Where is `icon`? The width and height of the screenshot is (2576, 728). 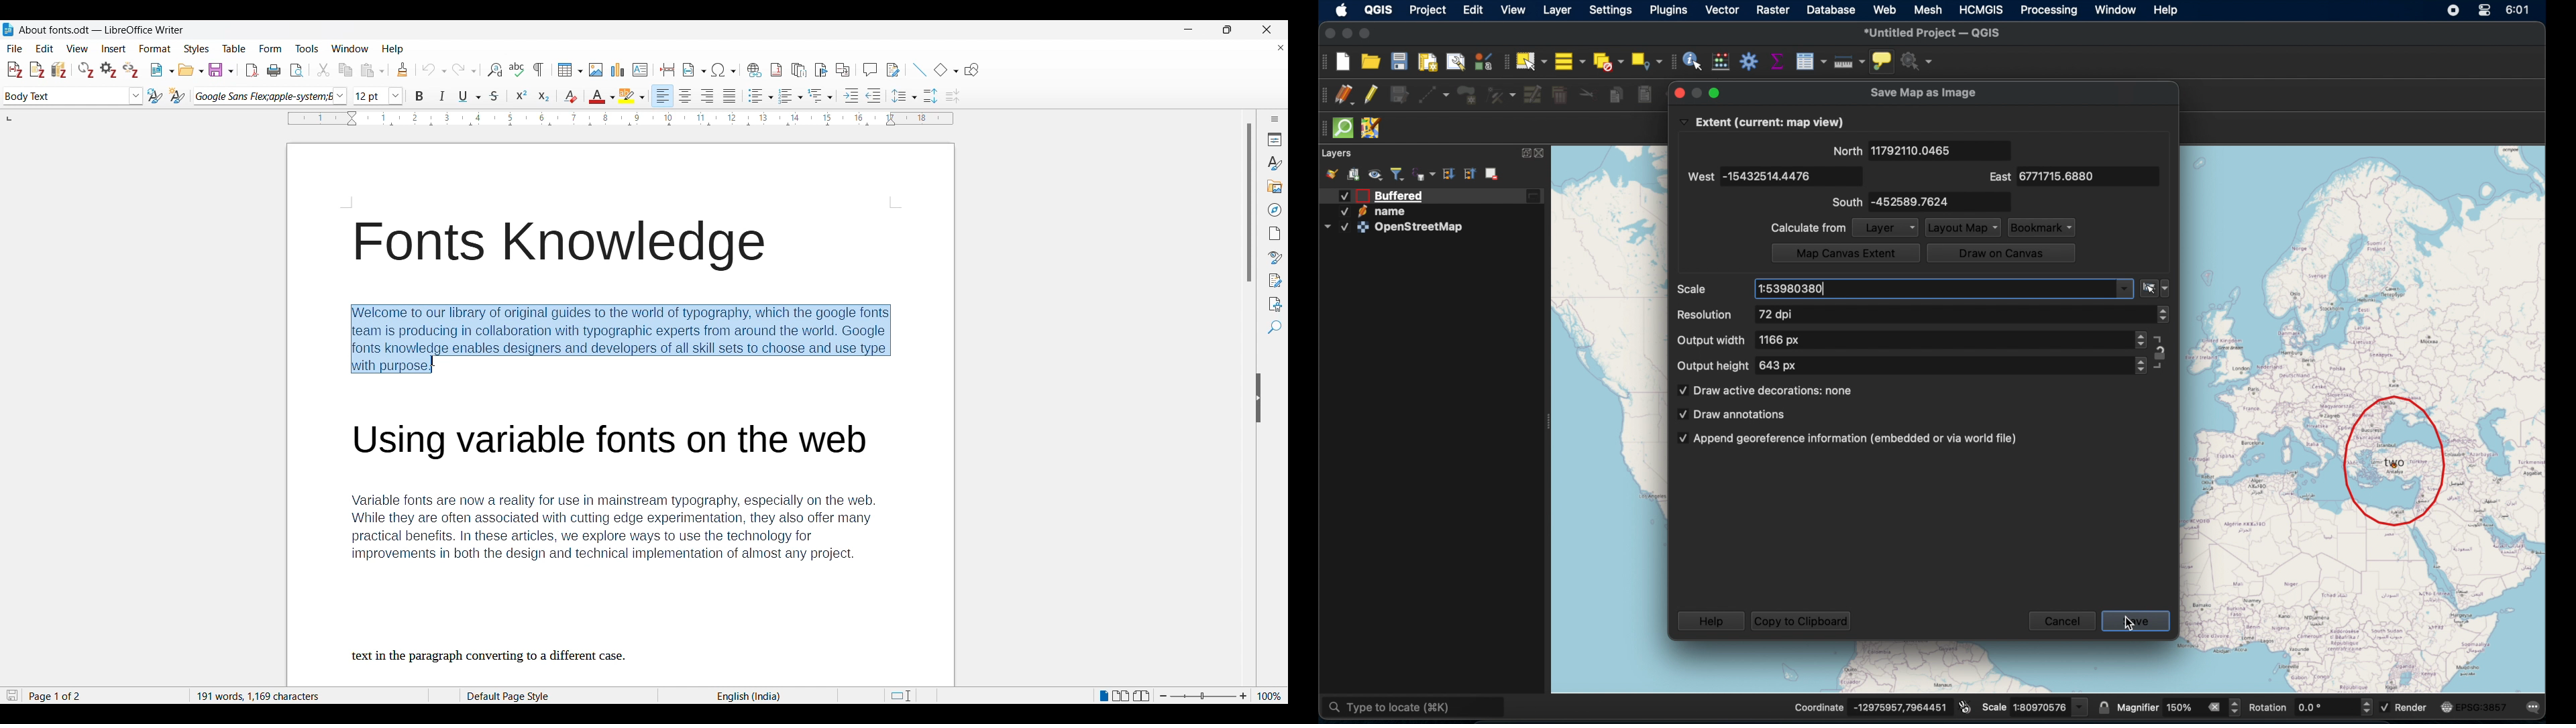
icon is located at coordinates (1363, 227).